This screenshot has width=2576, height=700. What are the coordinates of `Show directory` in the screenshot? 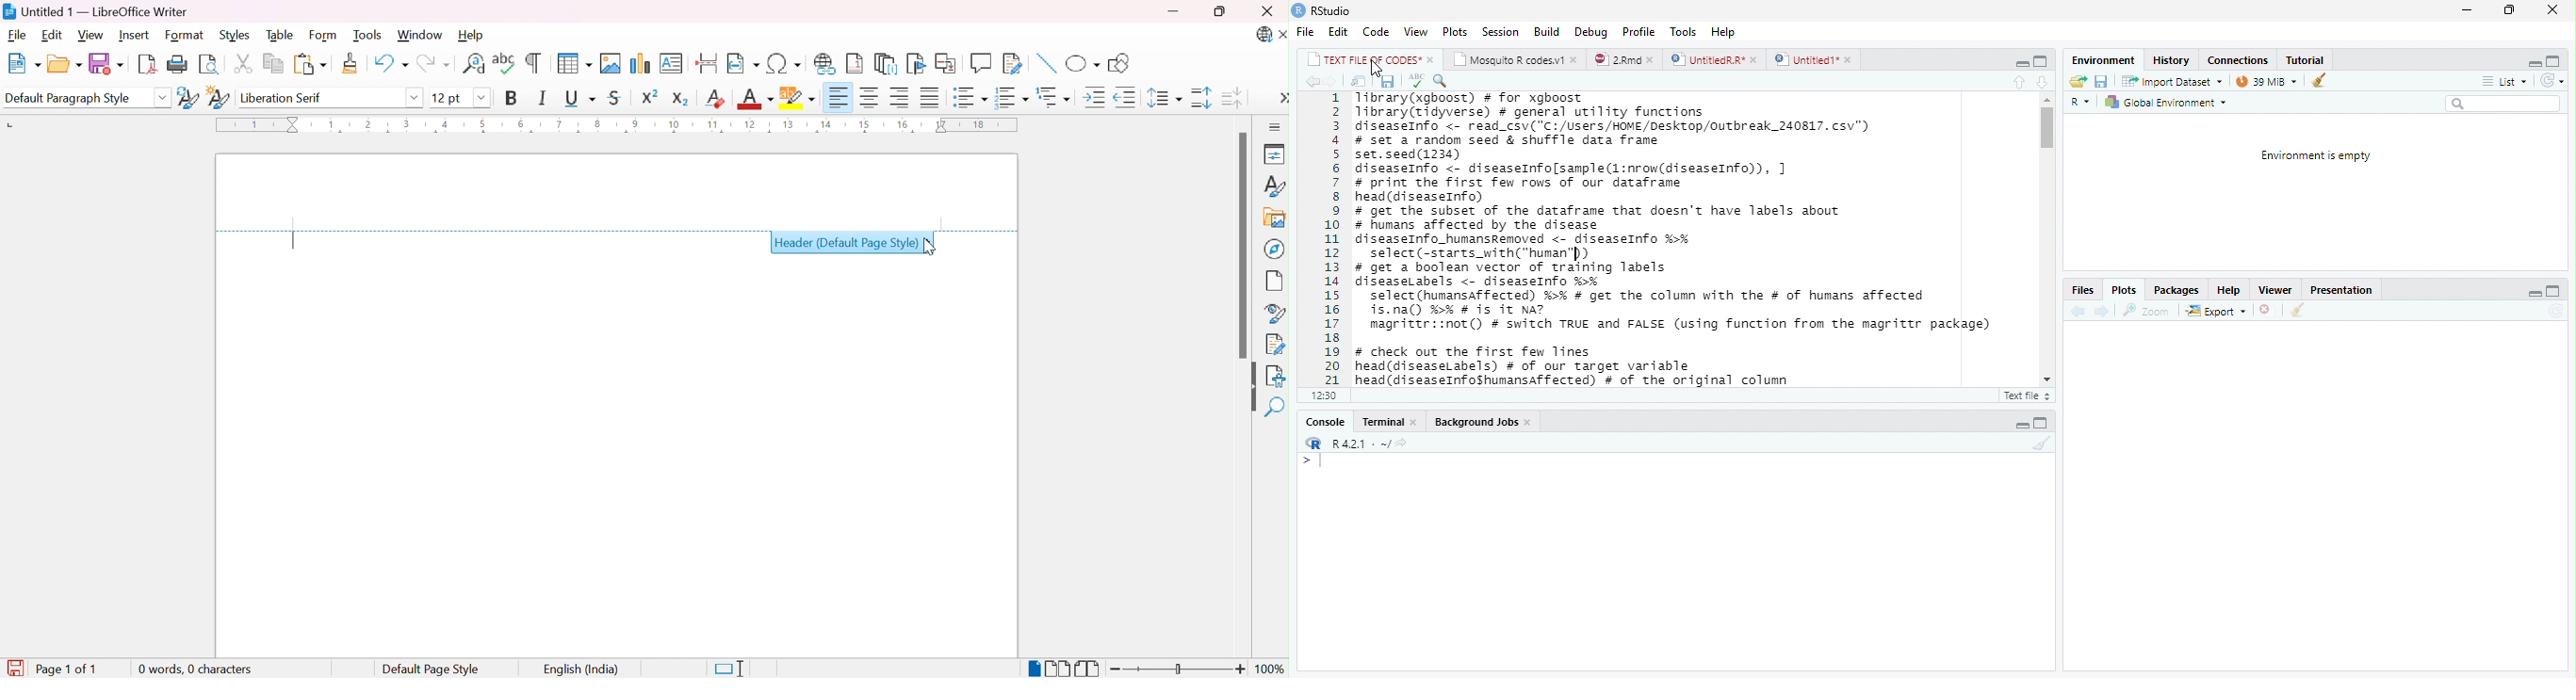 It's located at (1401, 442).